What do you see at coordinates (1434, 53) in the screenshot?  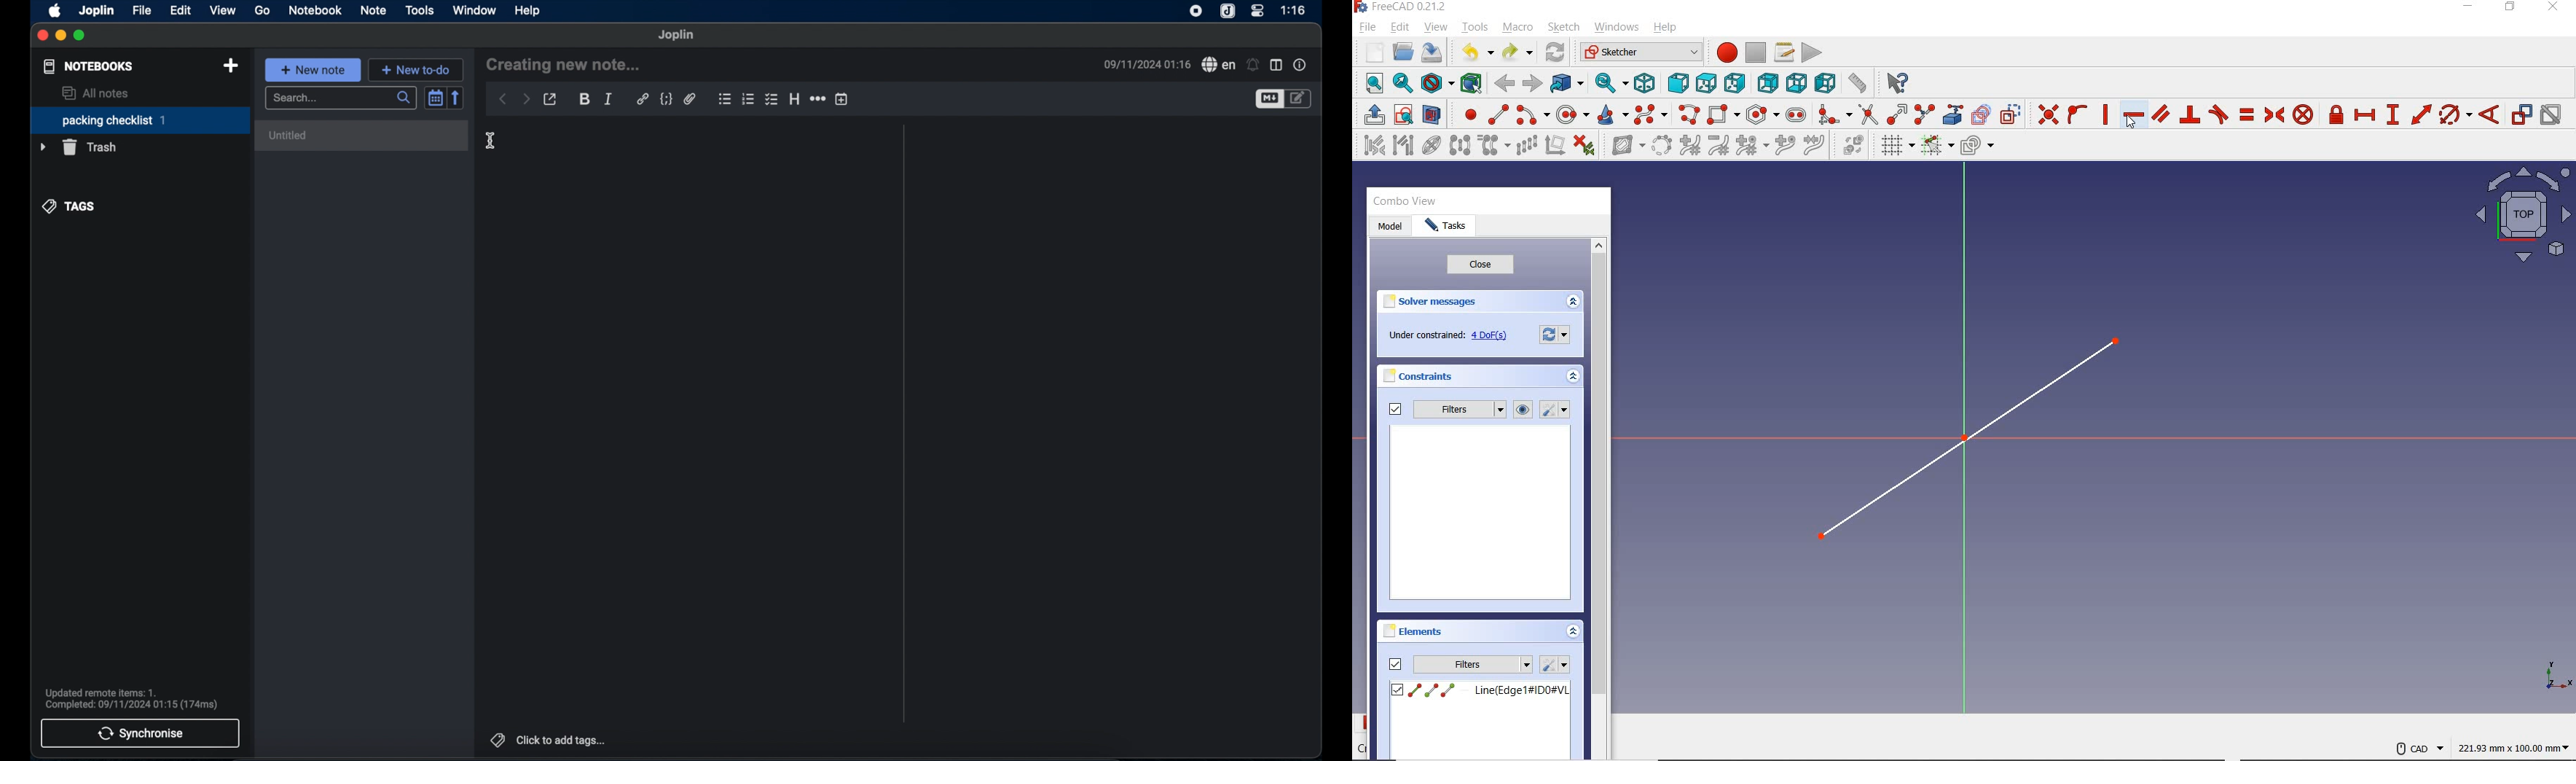 I see `SAVE` at bounding box center [1434, 53].